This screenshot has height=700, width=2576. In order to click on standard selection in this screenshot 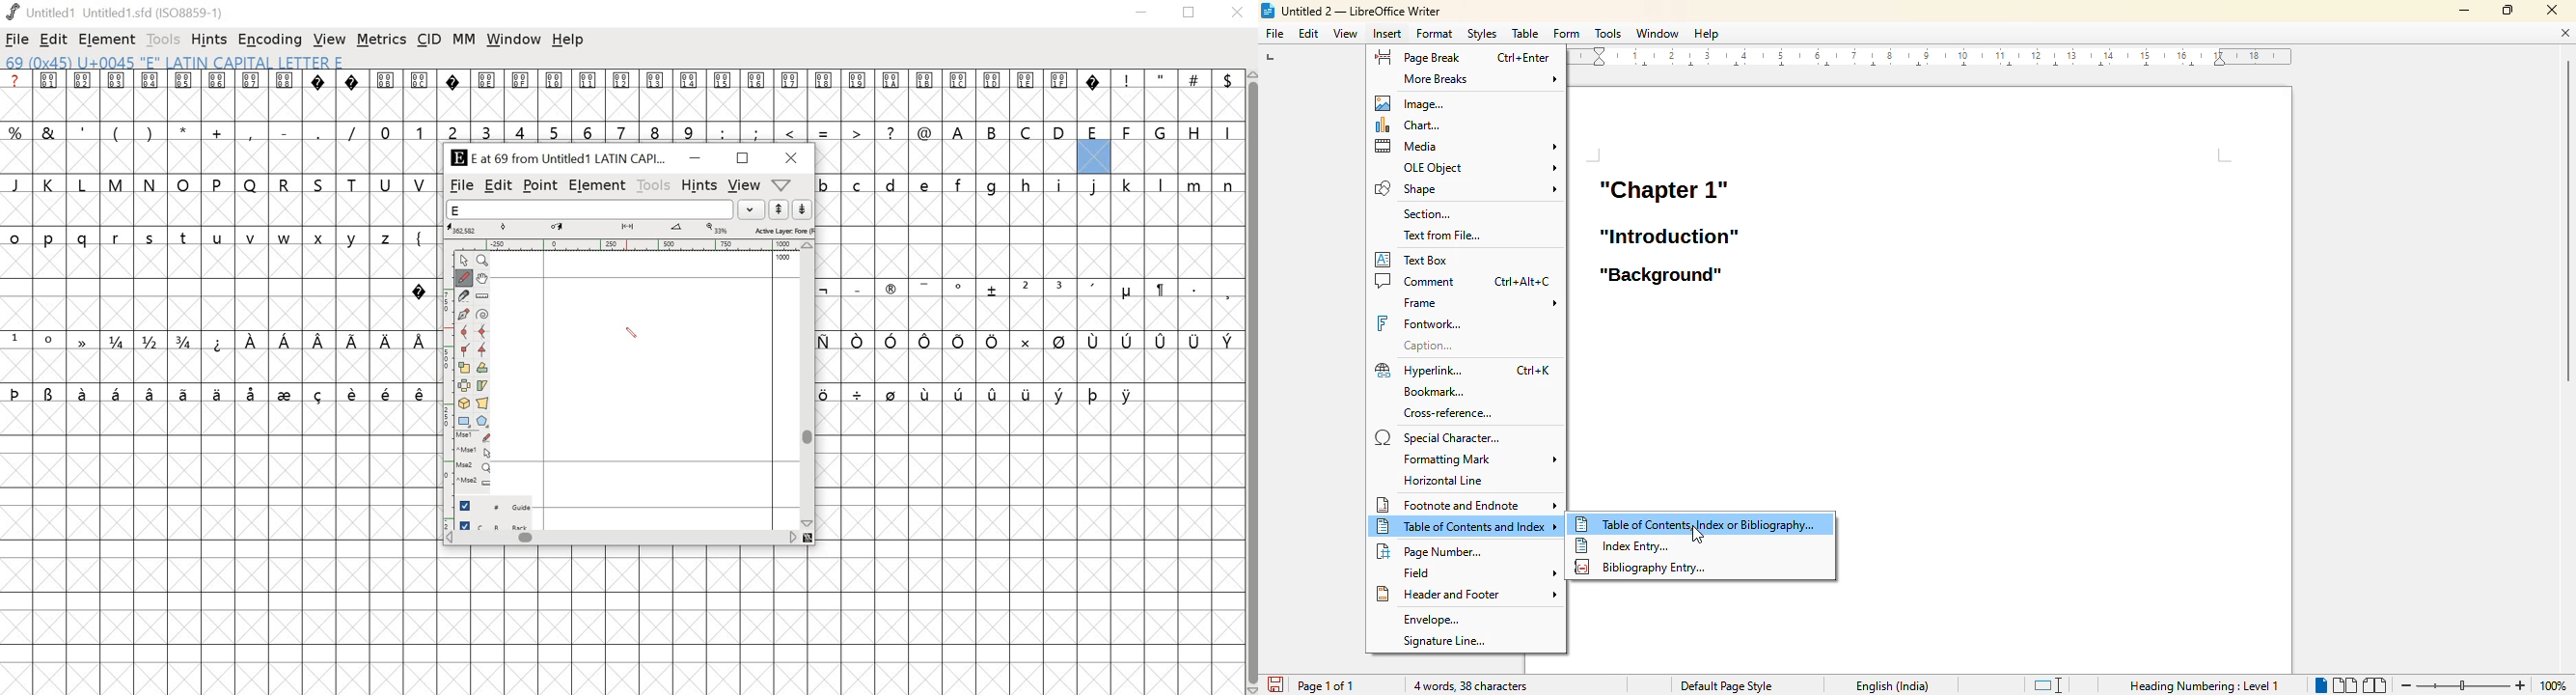, I will do `click(2048, 684)`.